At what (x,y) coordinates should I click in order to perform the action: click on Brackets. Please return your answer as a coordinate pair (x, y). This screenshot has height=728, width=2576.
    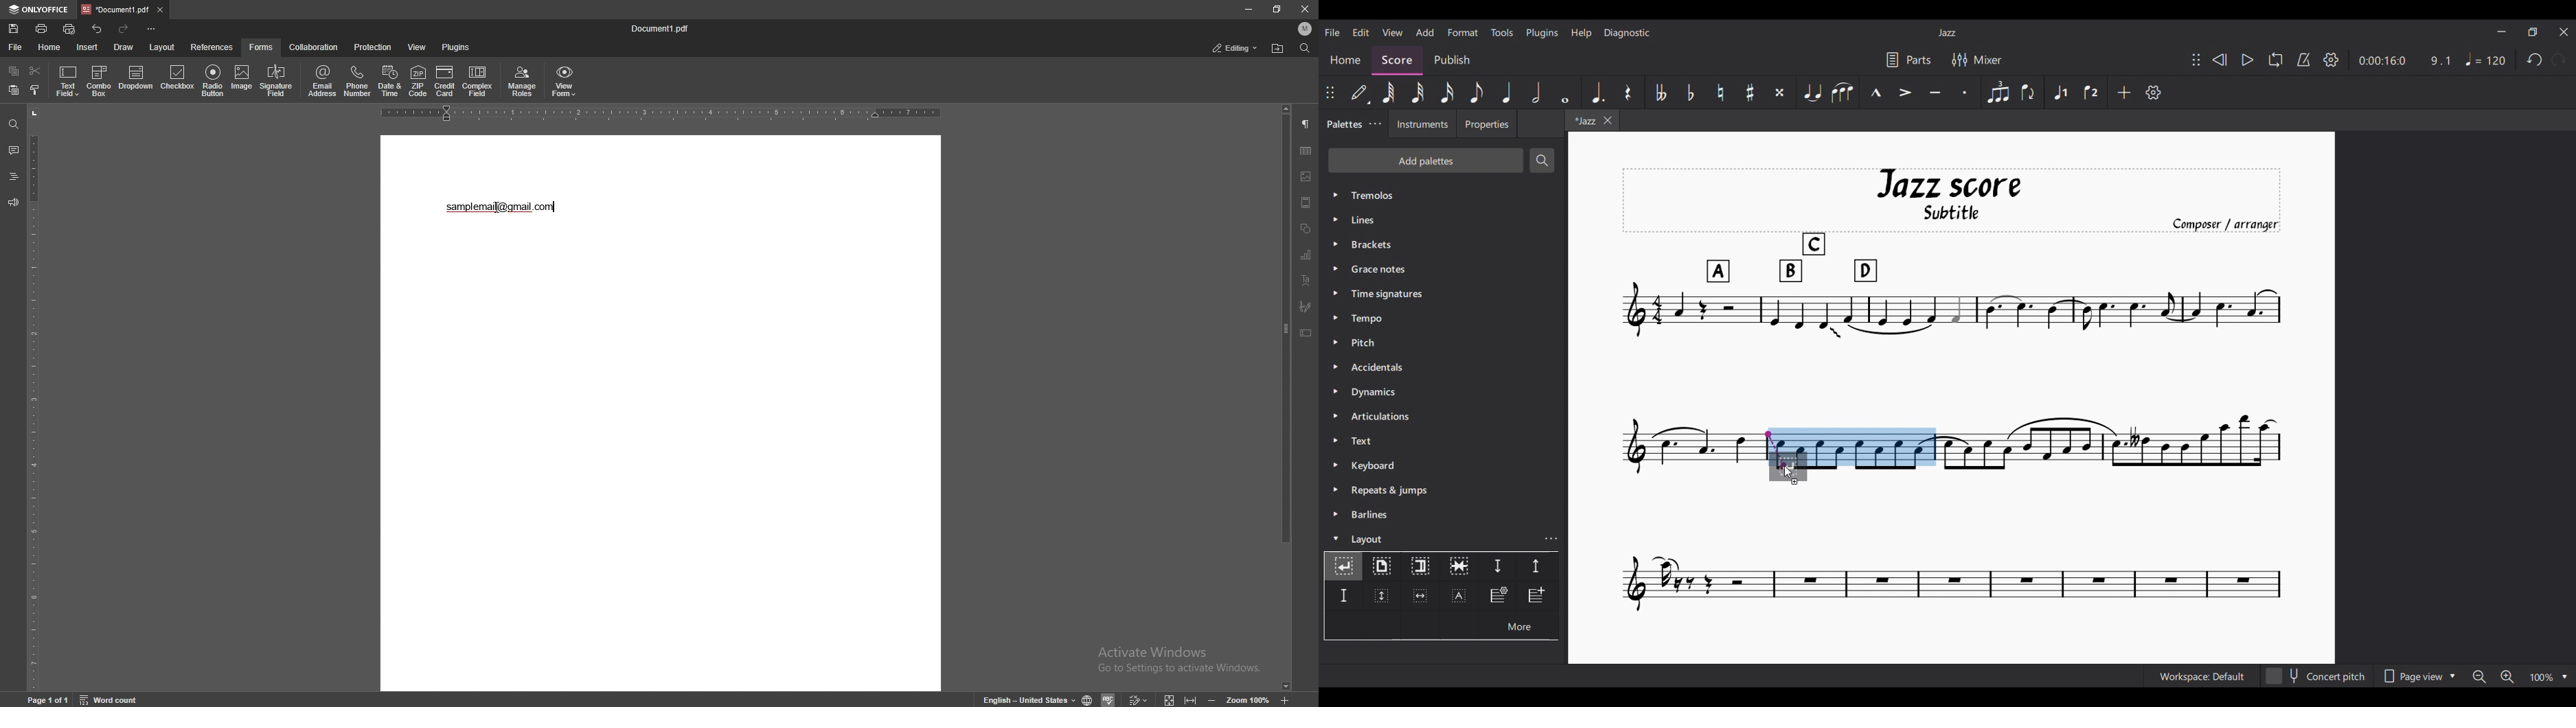
    Looking at the image, I should click on (1443, 244).